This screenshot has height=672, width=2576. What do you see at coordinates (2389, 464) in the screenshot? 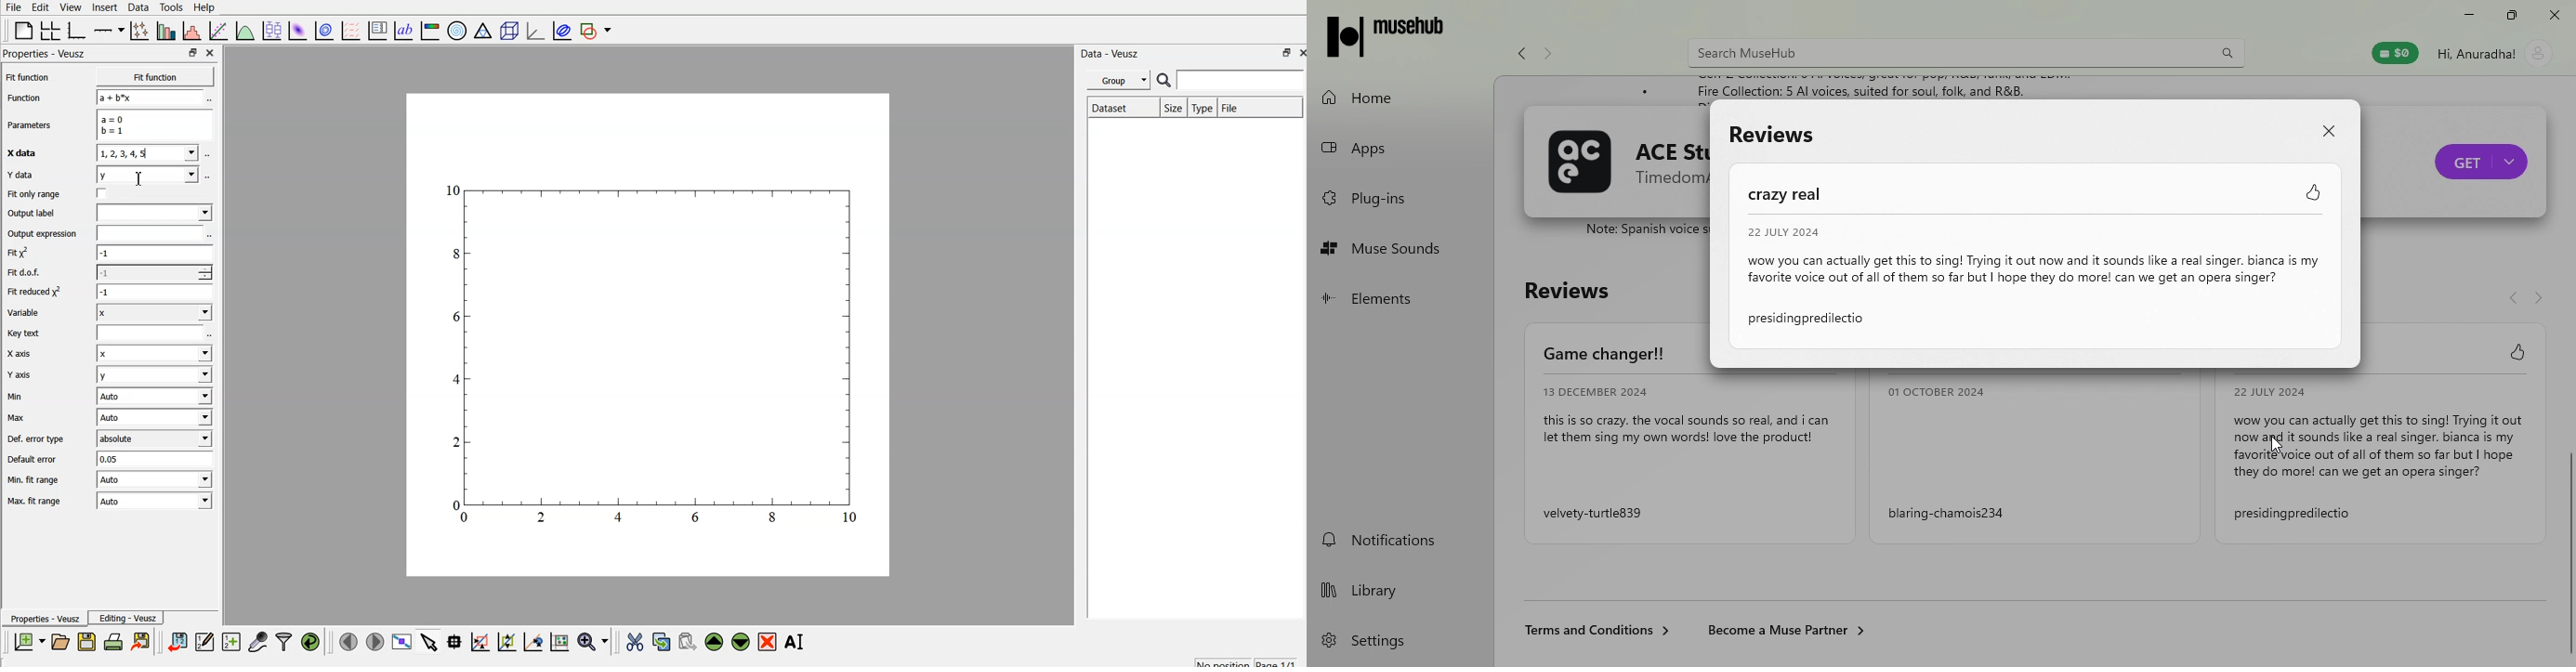
I see `Review` at bounding box center [2389, 464].